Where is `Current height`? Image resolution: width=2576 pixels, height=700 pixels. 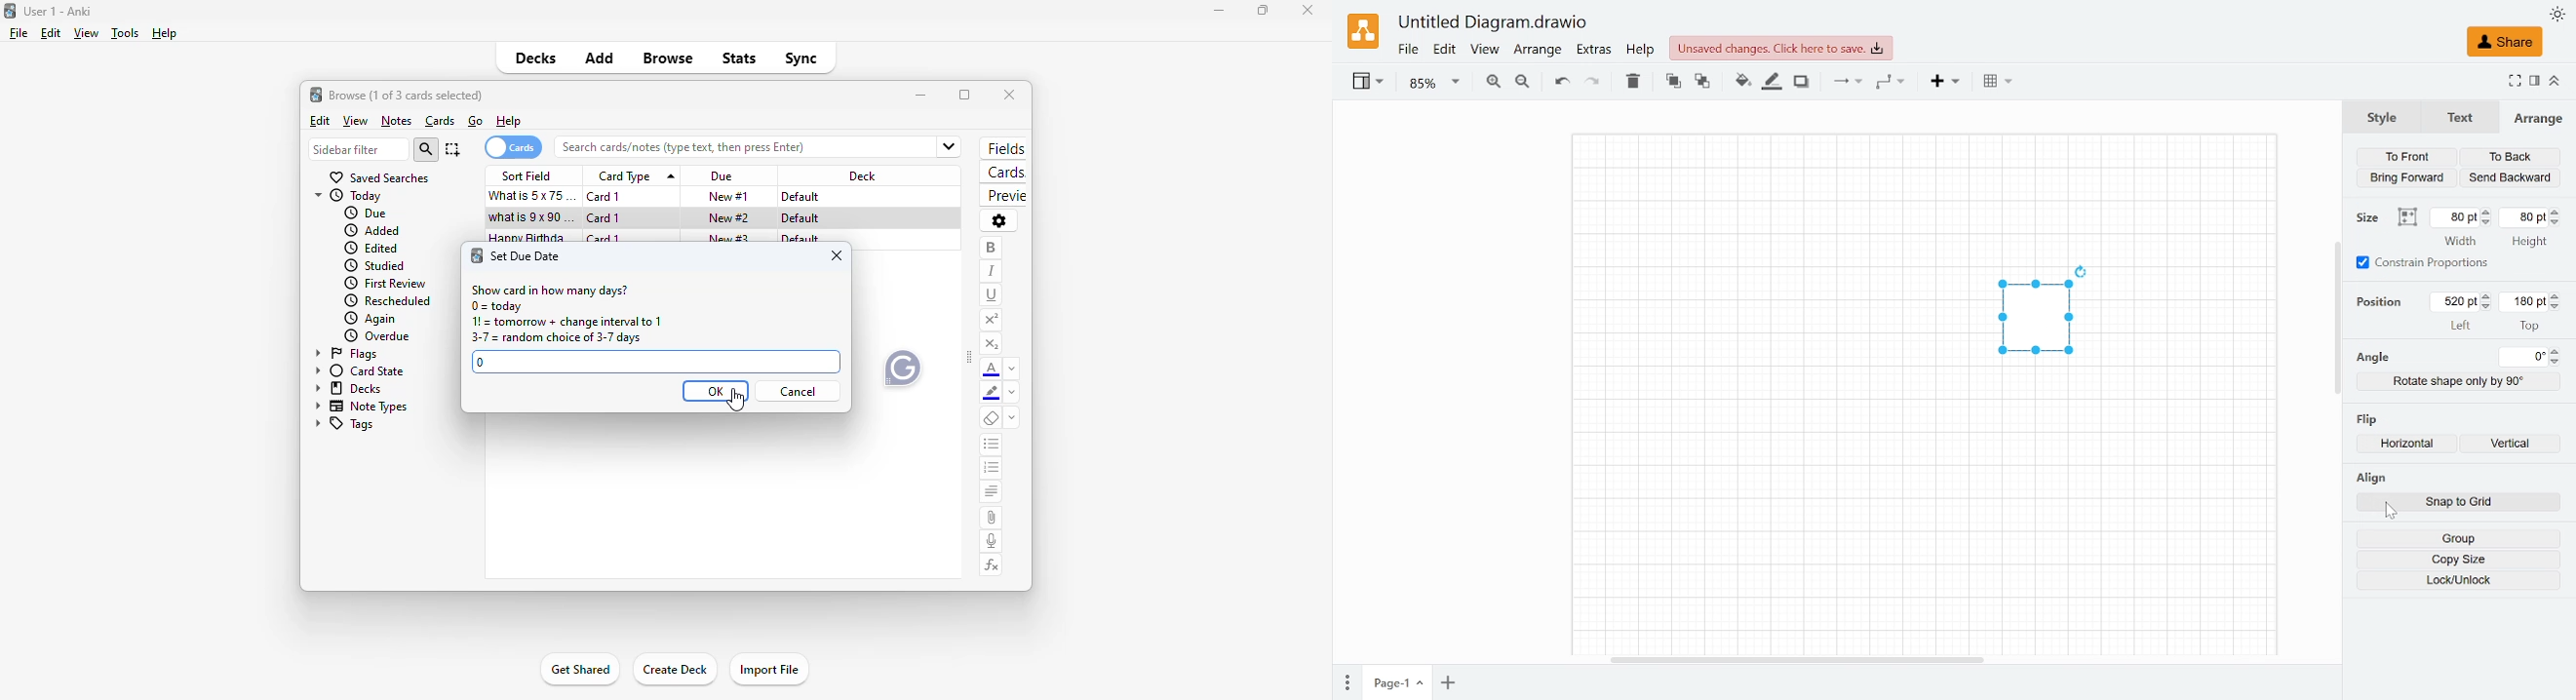 Current height is located at coordinates (2526, 217).